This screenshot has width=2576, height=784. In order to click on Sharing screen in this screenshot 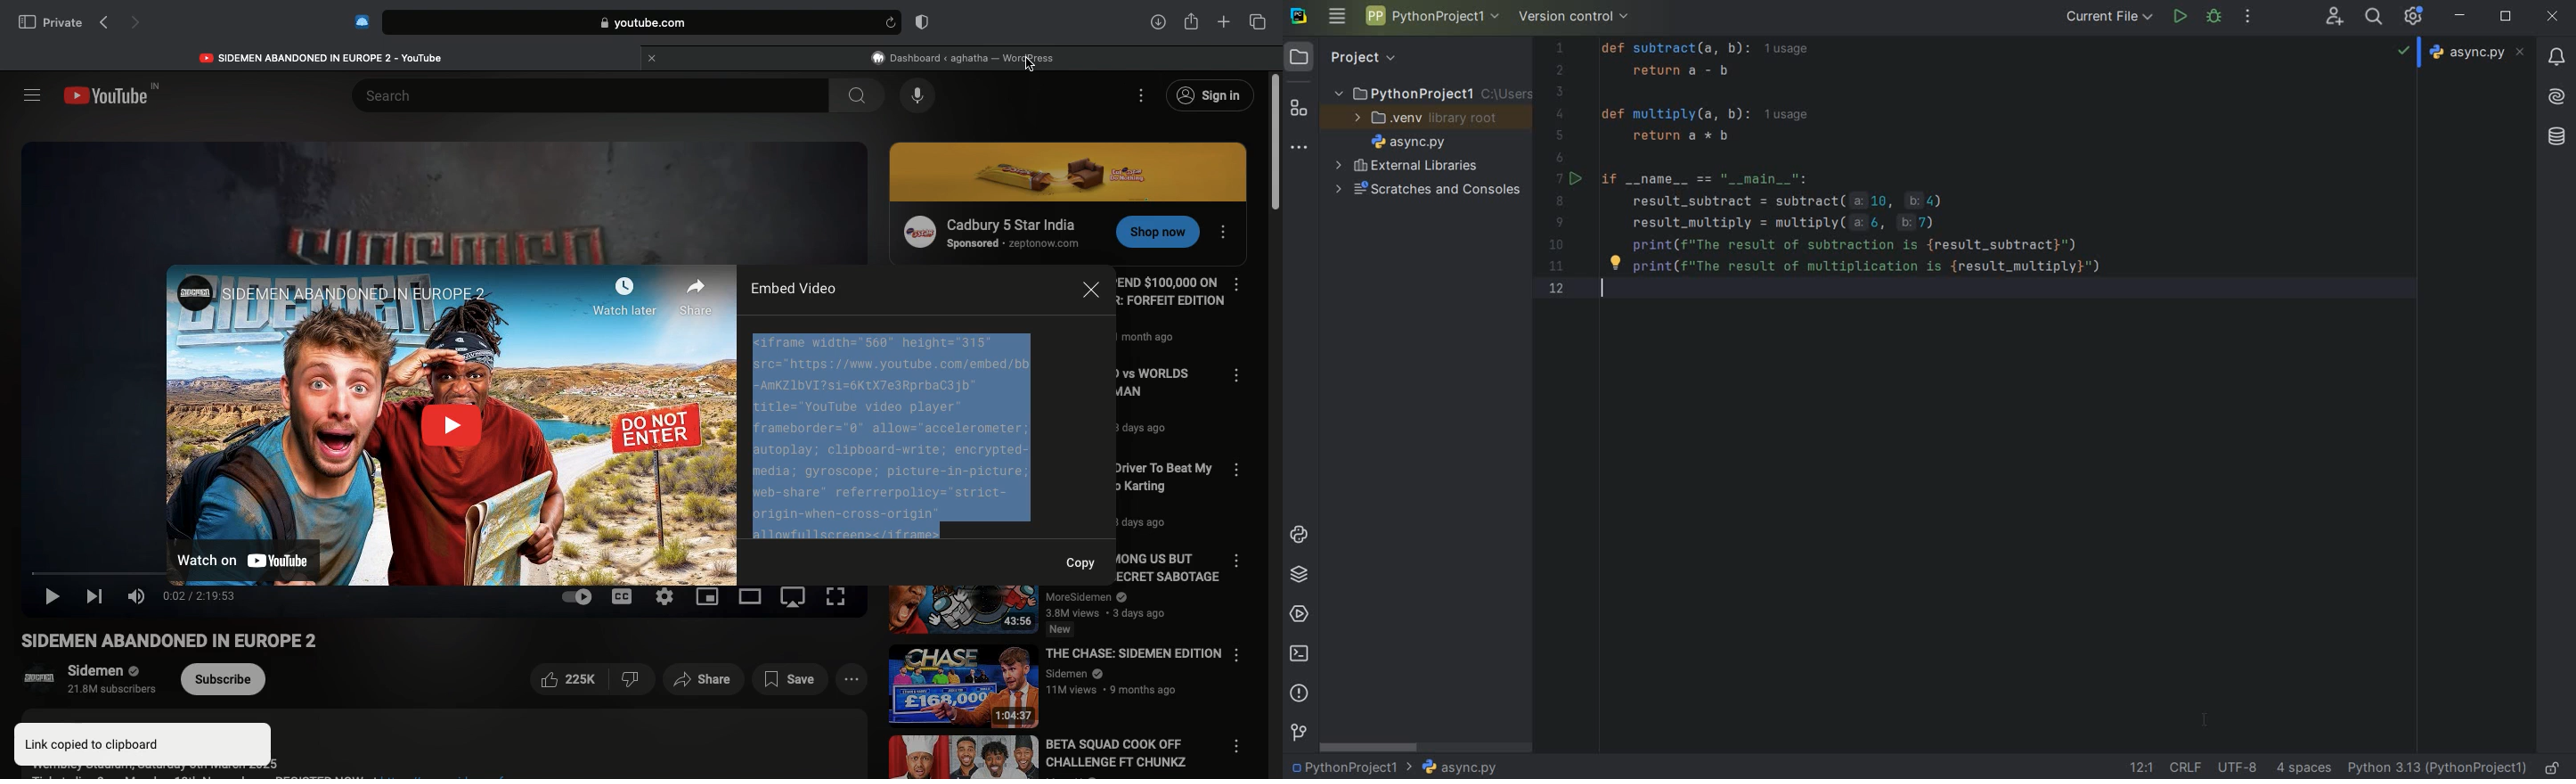, I will do `click(710, 597)`.